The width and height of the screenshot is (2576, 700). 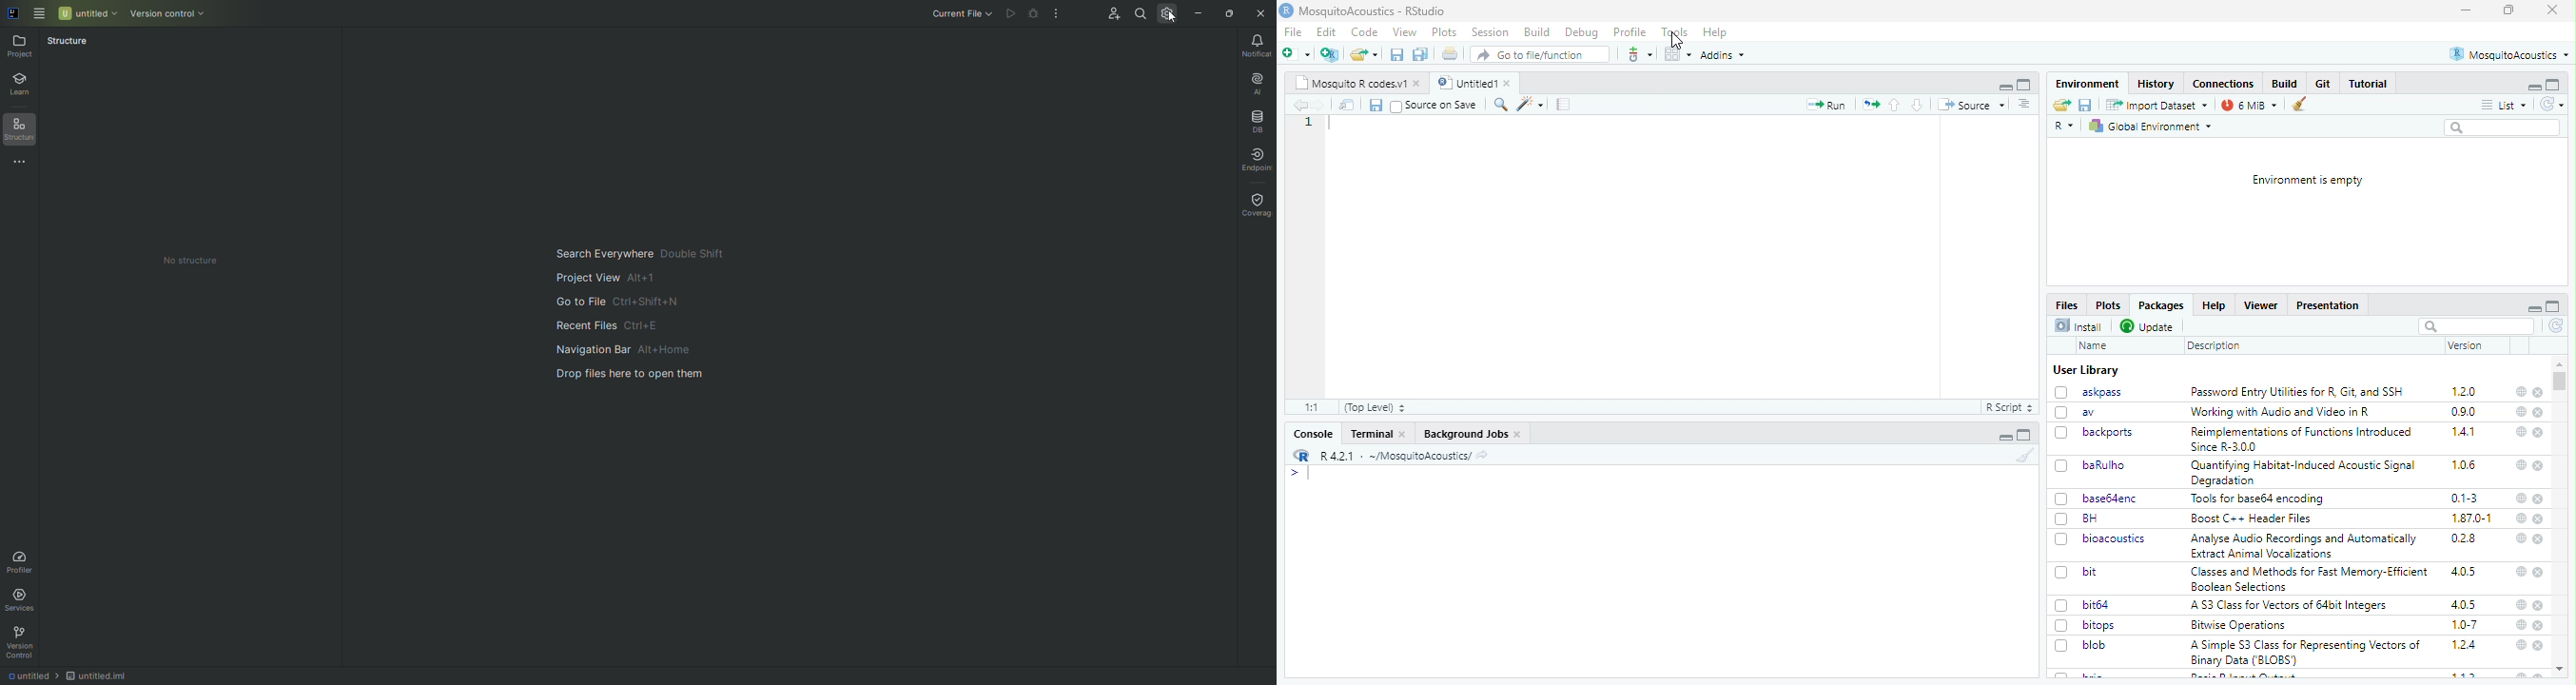 I want to click on bitops, so click(x=2100, y=625).